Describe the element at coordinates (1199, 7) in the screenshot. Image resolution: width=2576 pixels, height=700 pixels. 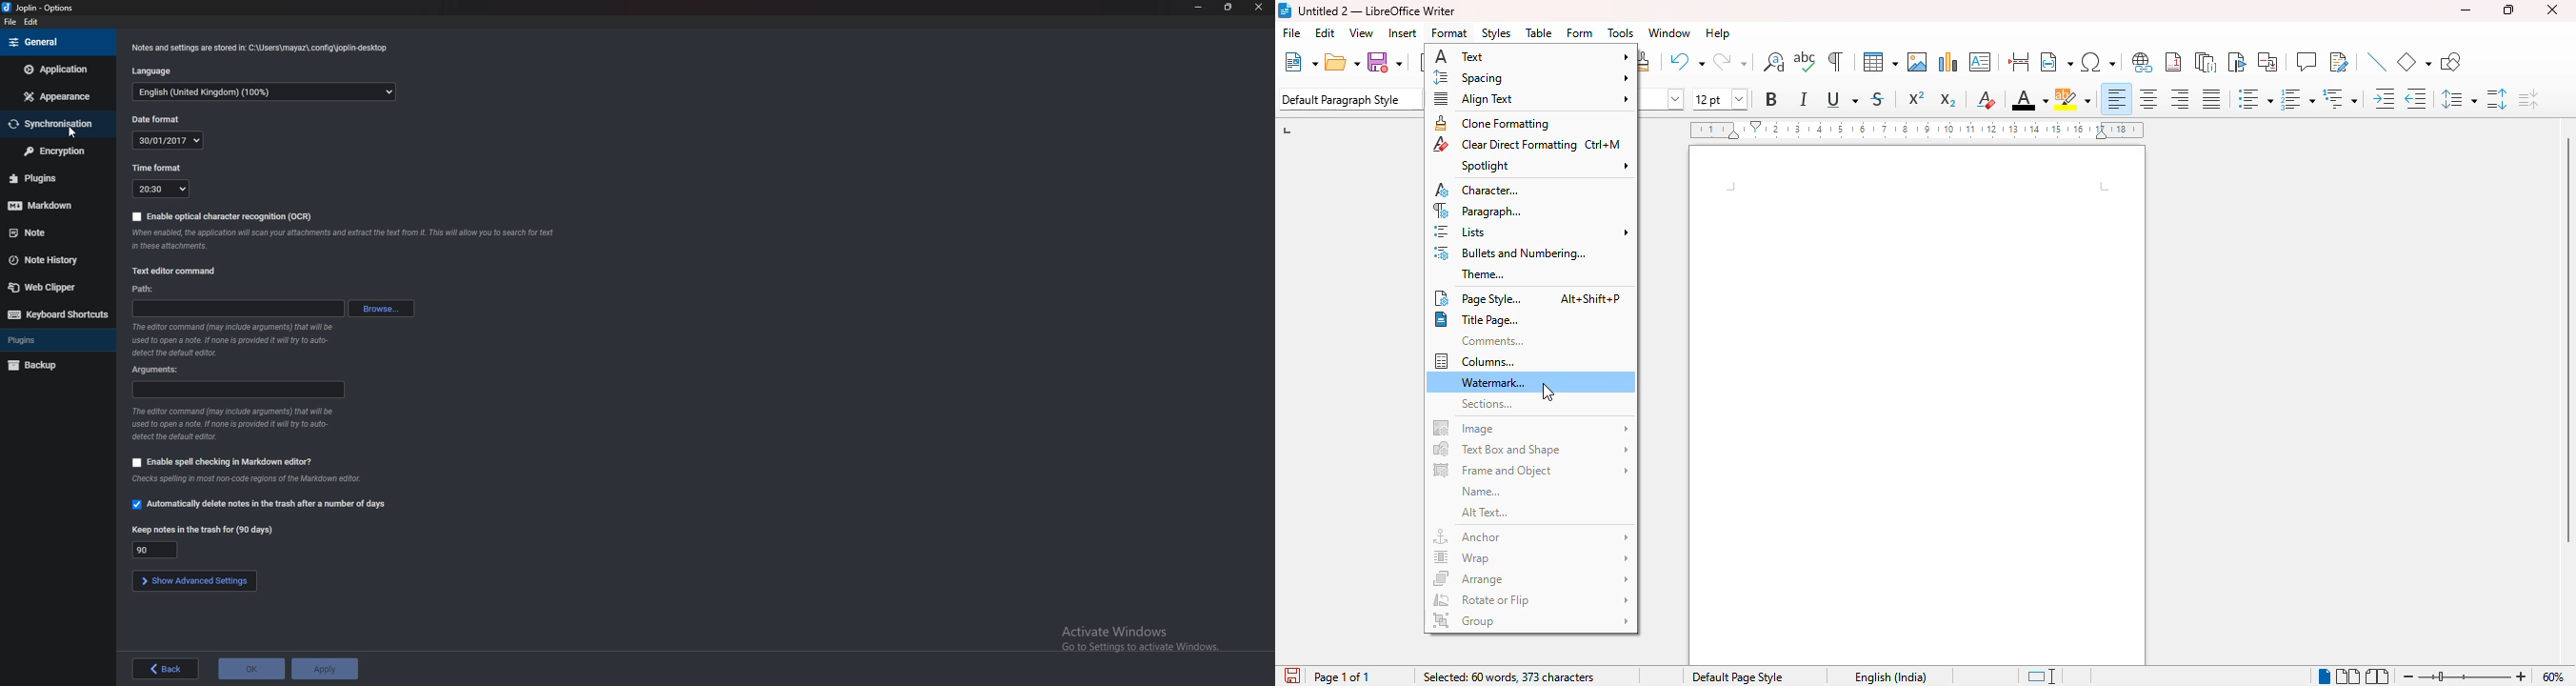
I see `minimize` at that location.